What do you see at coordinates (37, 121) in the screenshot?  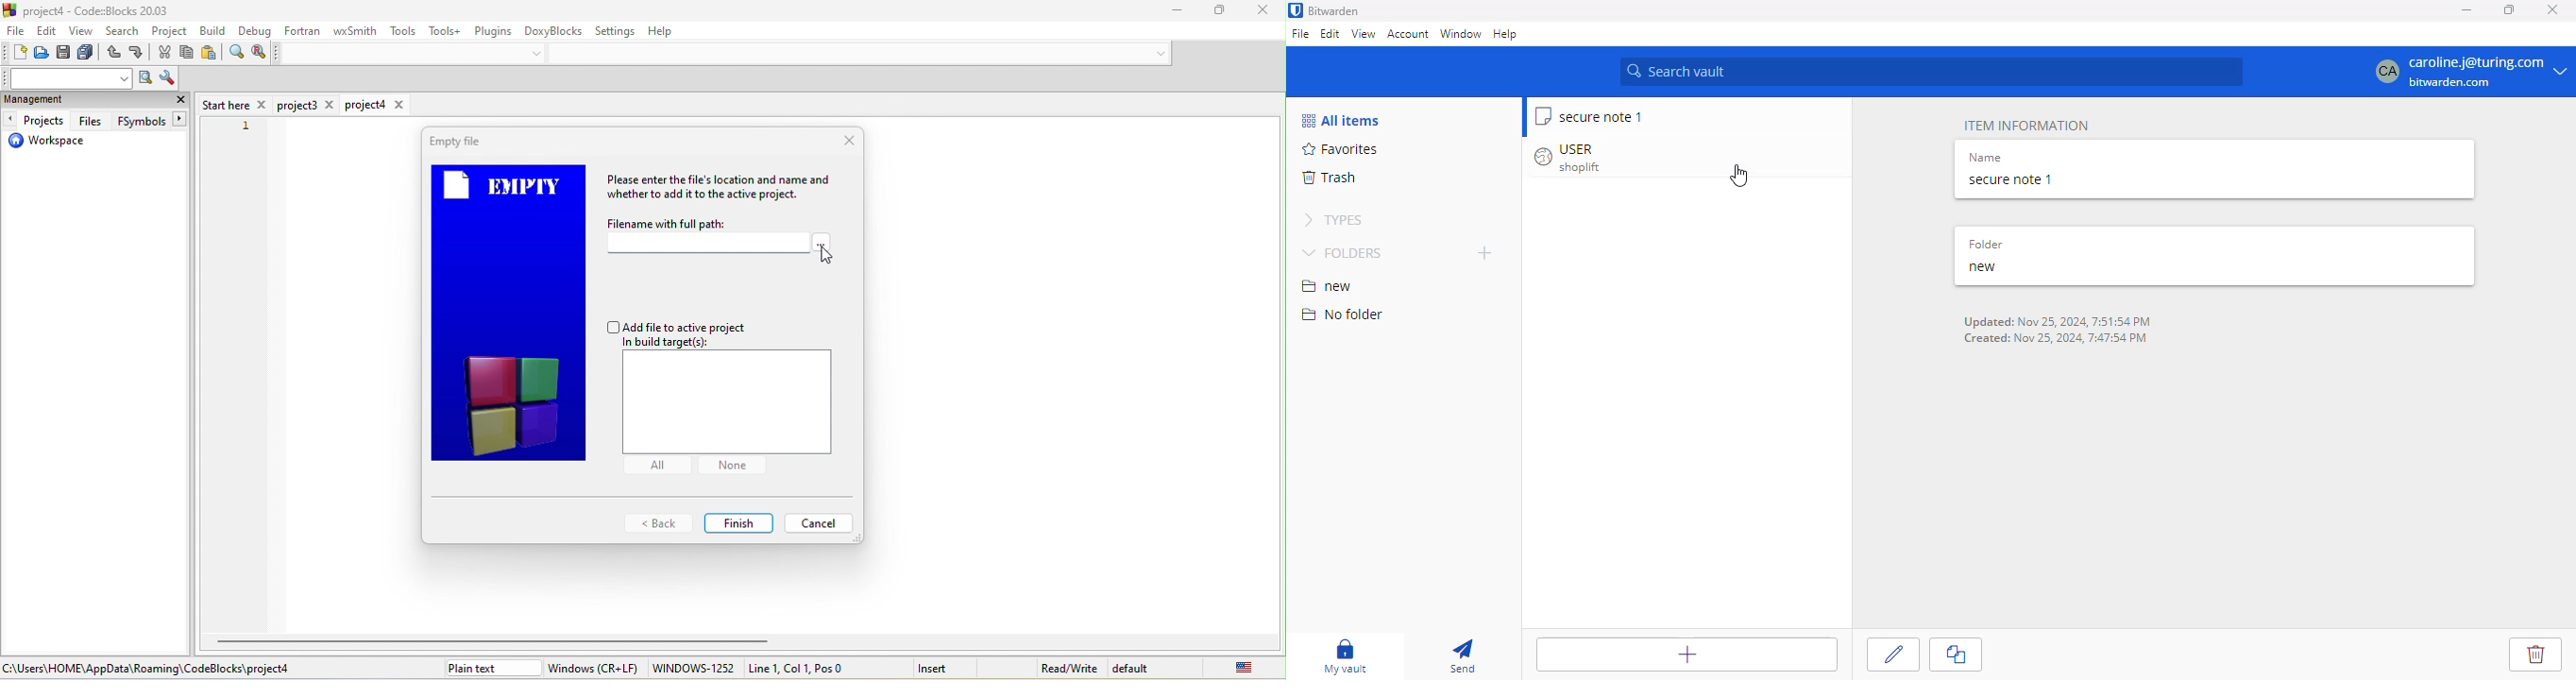 I see `projects` at bounding box center [37, 121].